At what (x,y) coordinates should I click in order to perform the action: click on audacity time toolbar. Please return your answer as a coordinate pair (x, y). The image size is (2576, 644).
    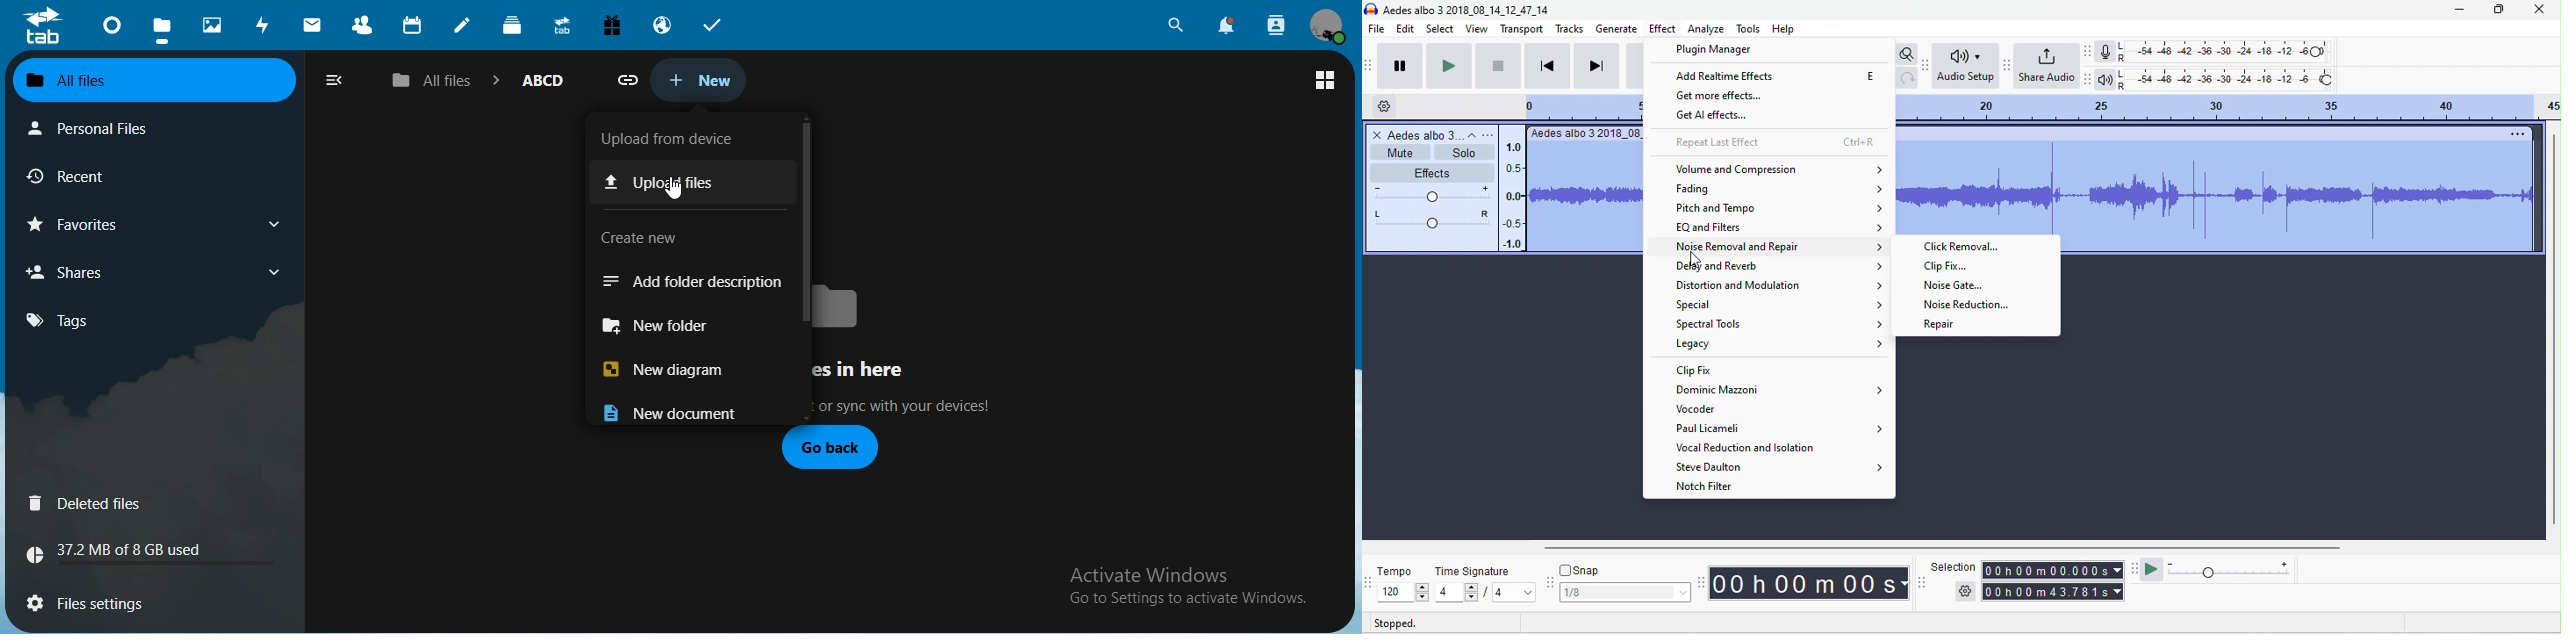
    Looking at the image, I should click on (1701, 581).